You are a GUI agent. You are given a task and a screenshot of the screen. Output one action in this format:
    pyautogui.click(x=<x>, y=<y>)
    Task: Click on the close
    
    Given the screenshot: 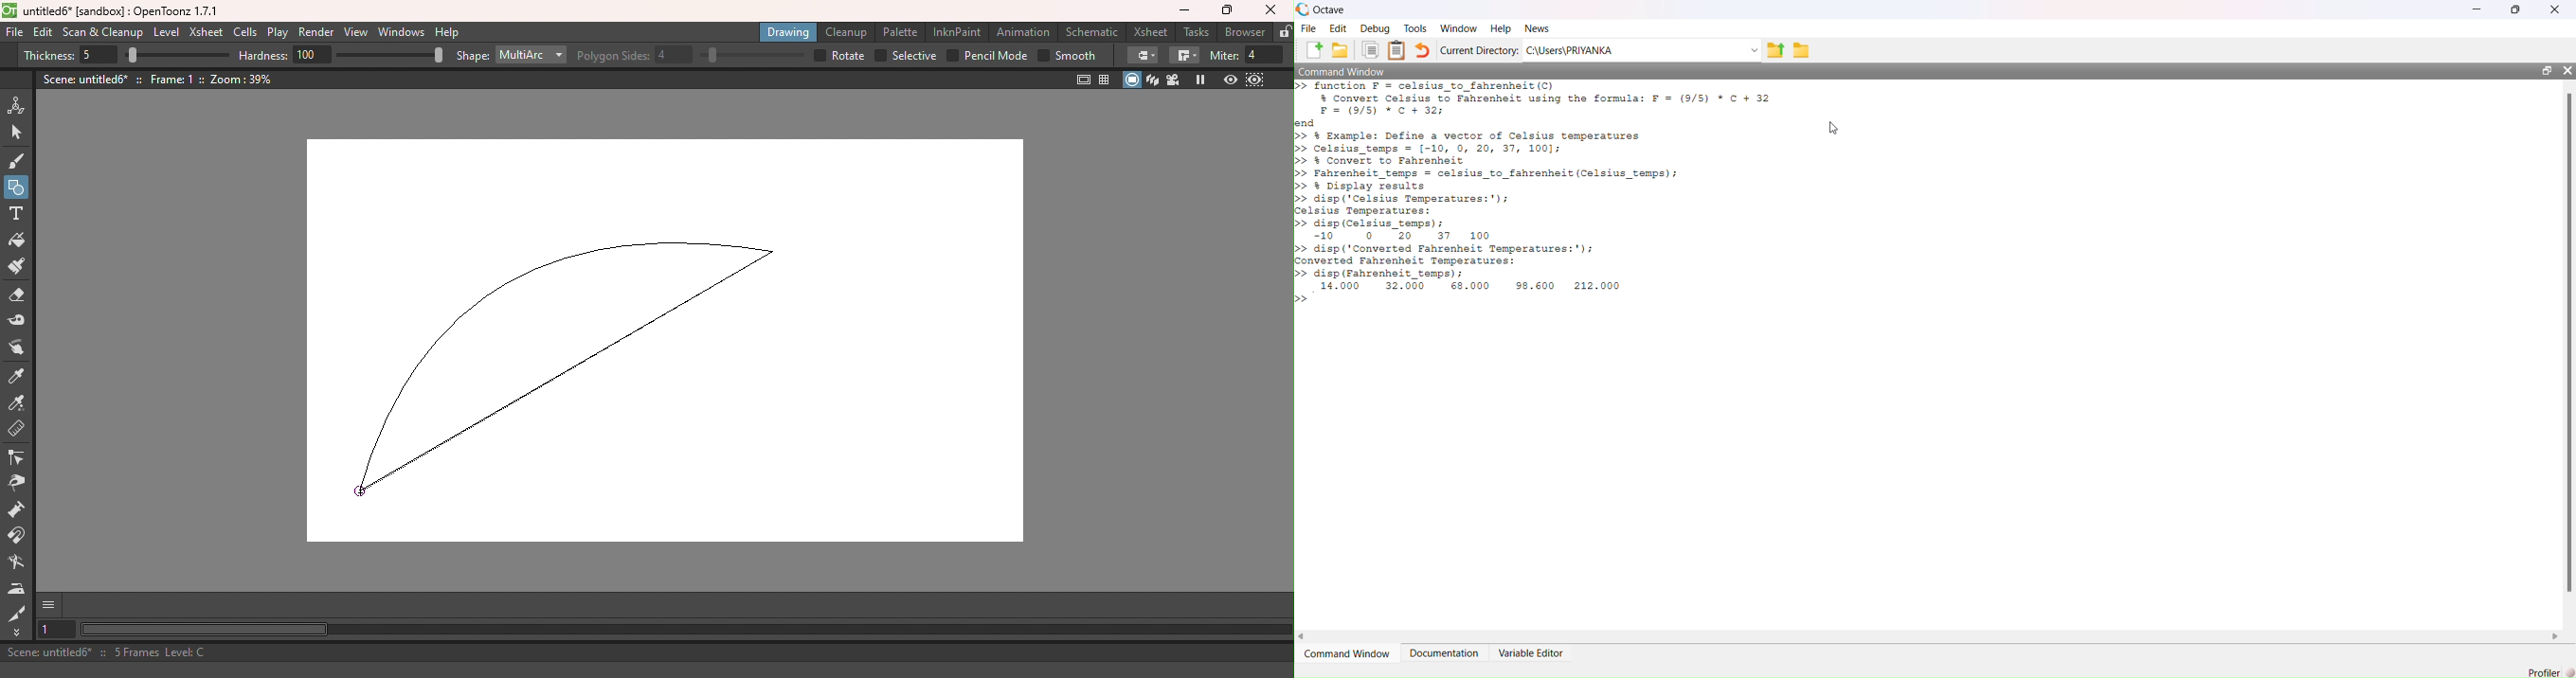 What is the action you would take?
    pyautogui.click(x=2568, y=70)
    